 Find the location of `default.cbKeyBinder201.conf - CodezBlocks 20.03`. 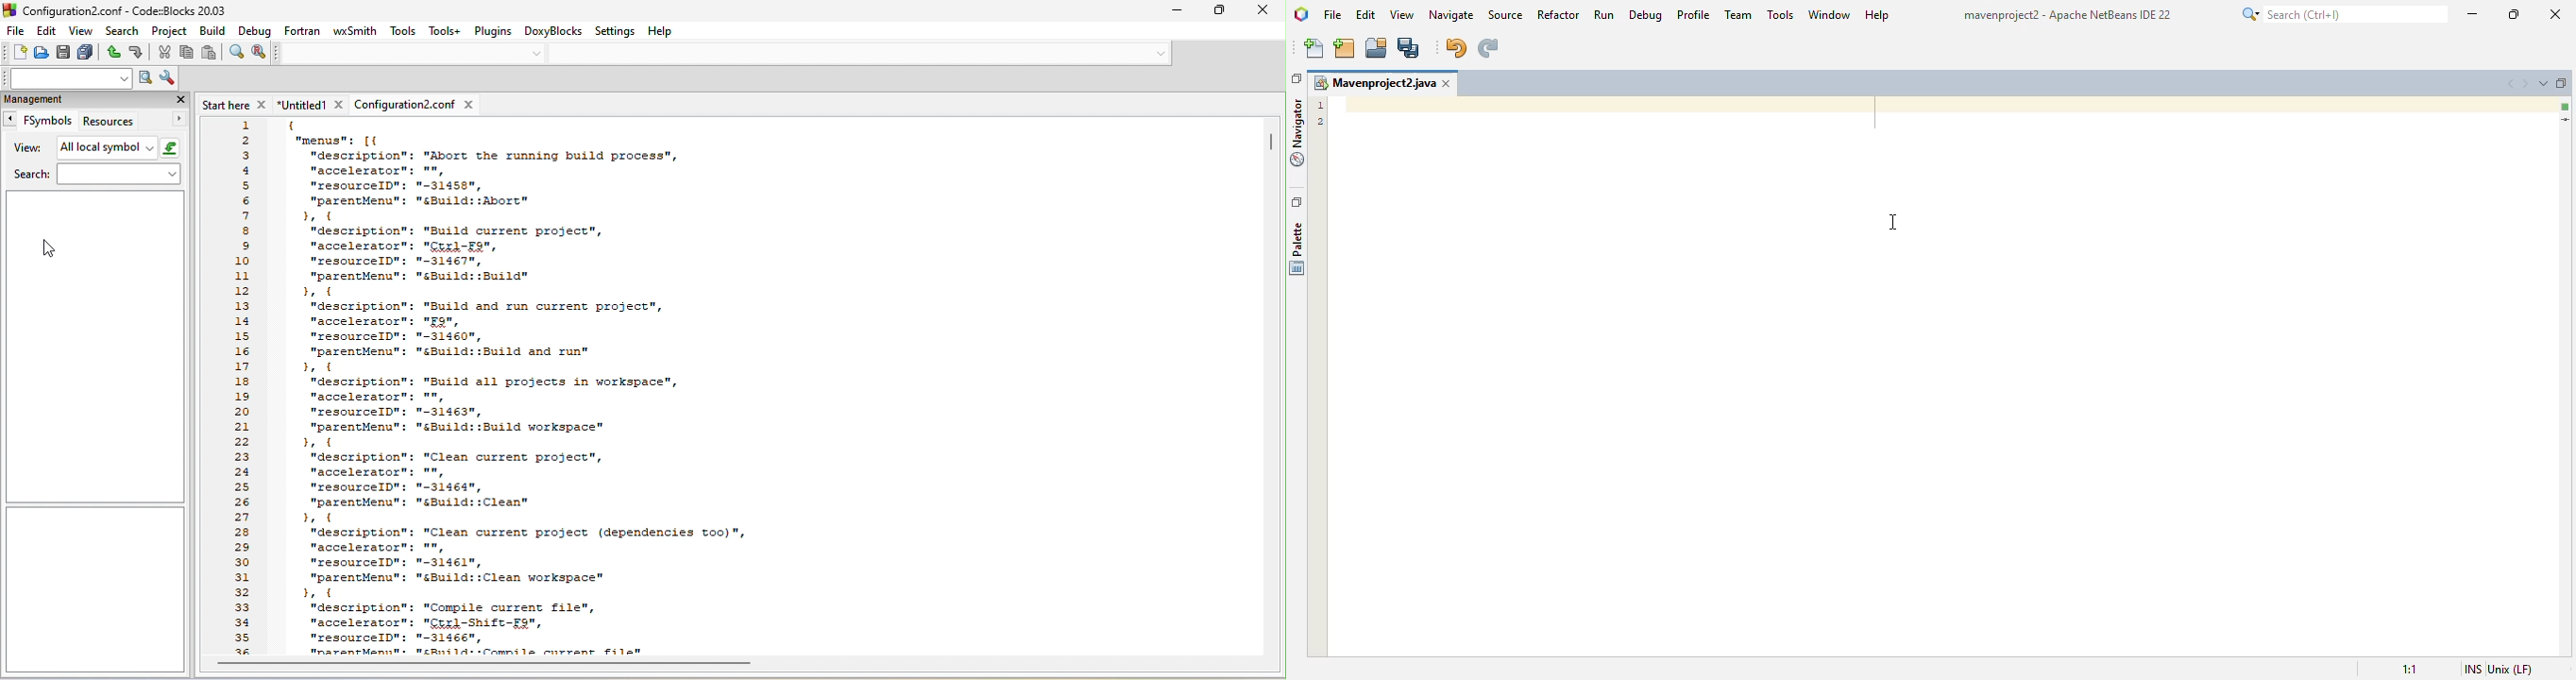

default.cbKeyBinder201.conf - CodezBlocks 20.03 is located at coordinates (152, 10).